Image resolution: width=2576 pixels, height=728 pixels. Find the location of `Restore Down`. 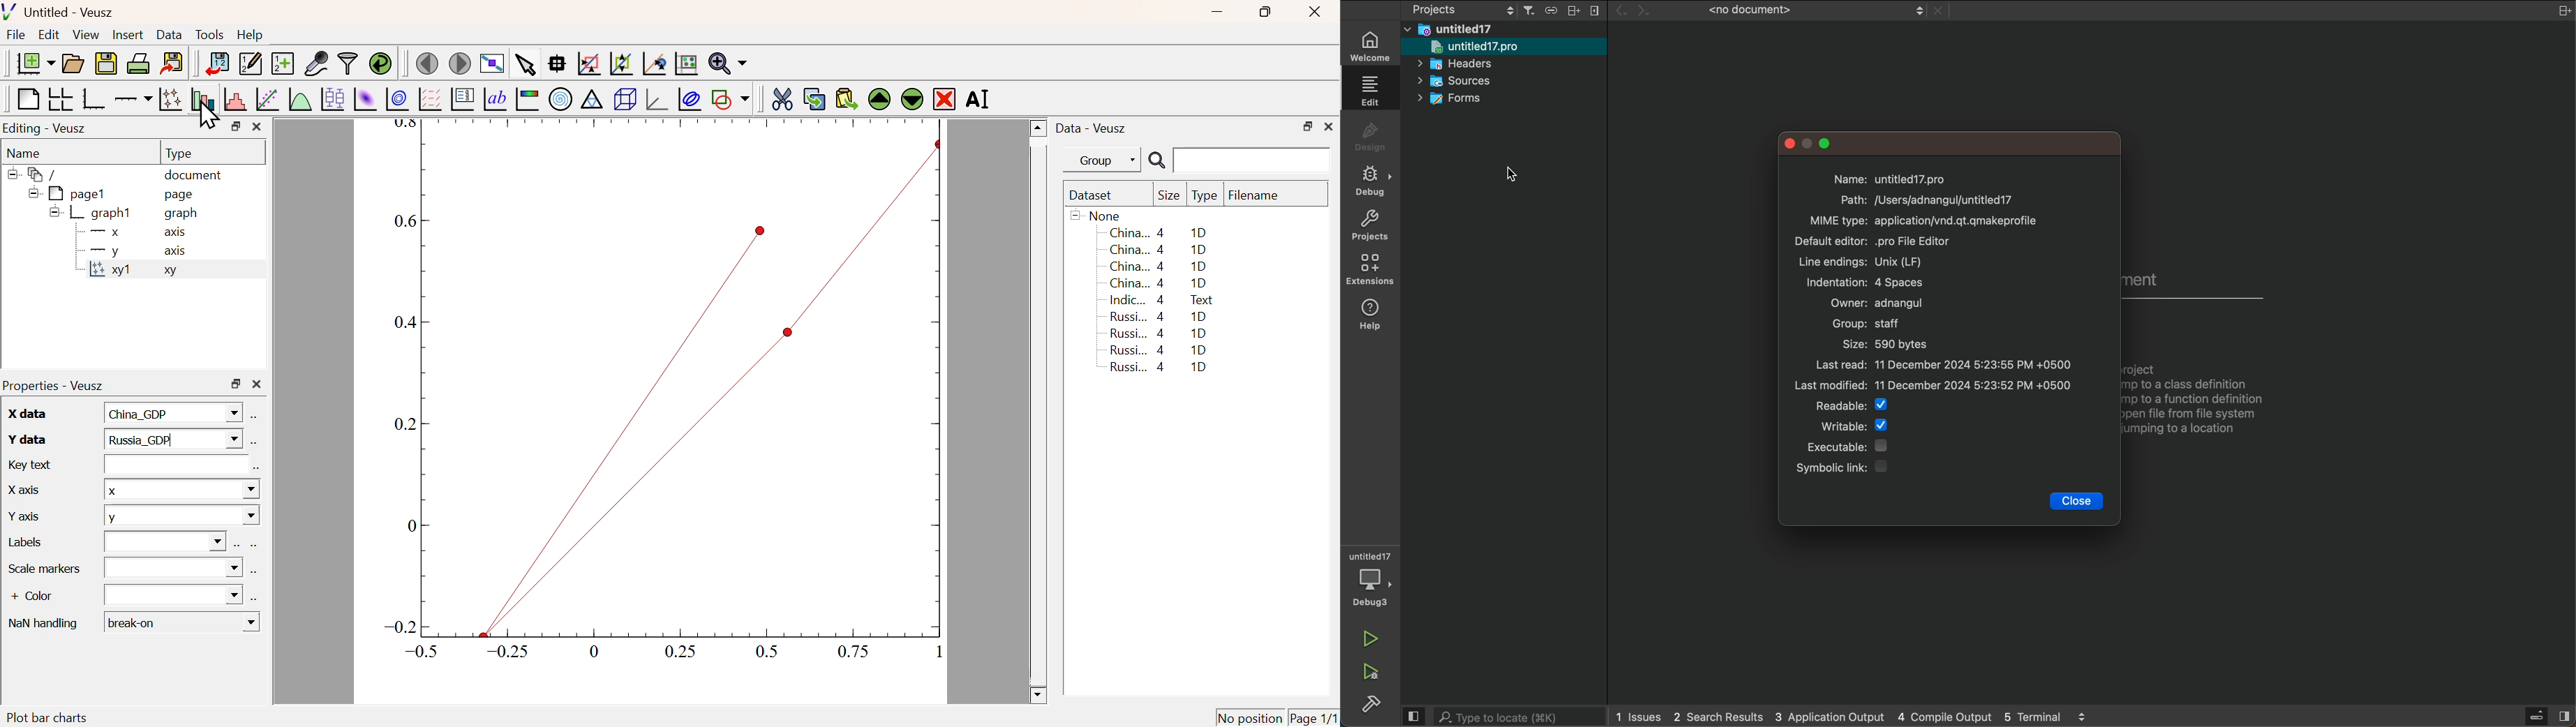

Restore Down is located at coordinates (235, 126).